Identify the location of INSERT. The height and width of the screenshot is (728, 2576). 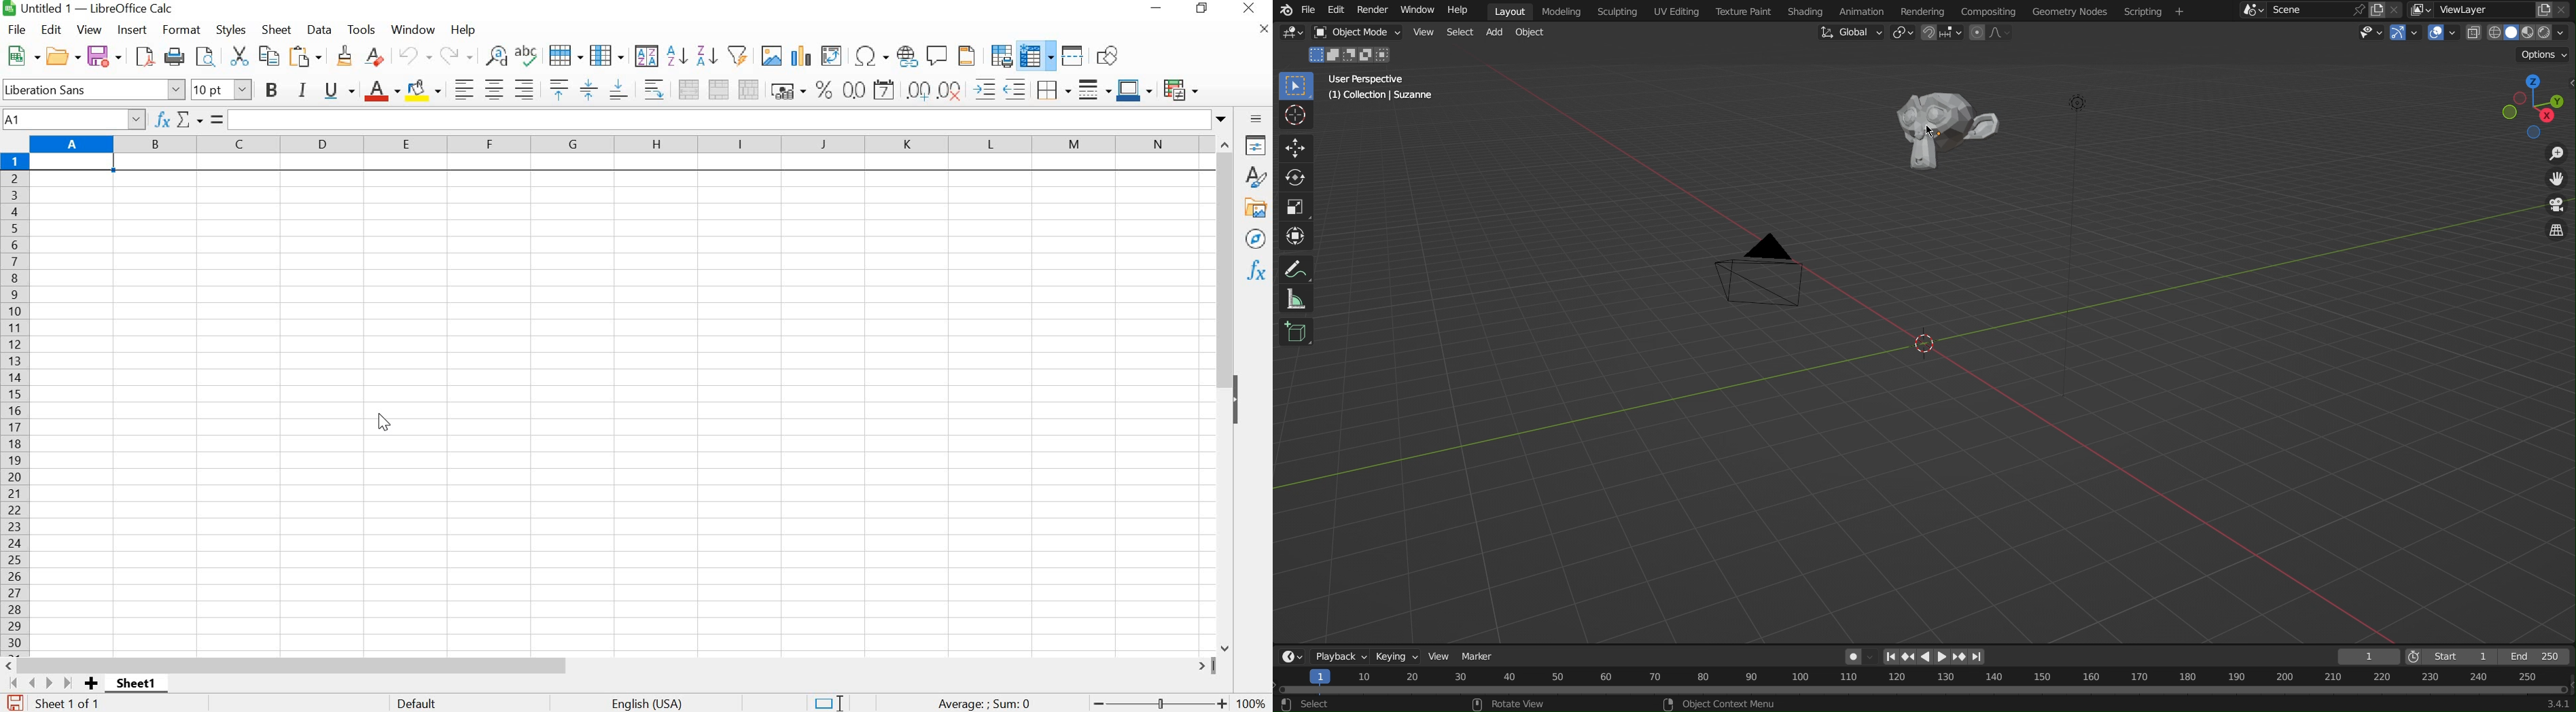
(133, 30).